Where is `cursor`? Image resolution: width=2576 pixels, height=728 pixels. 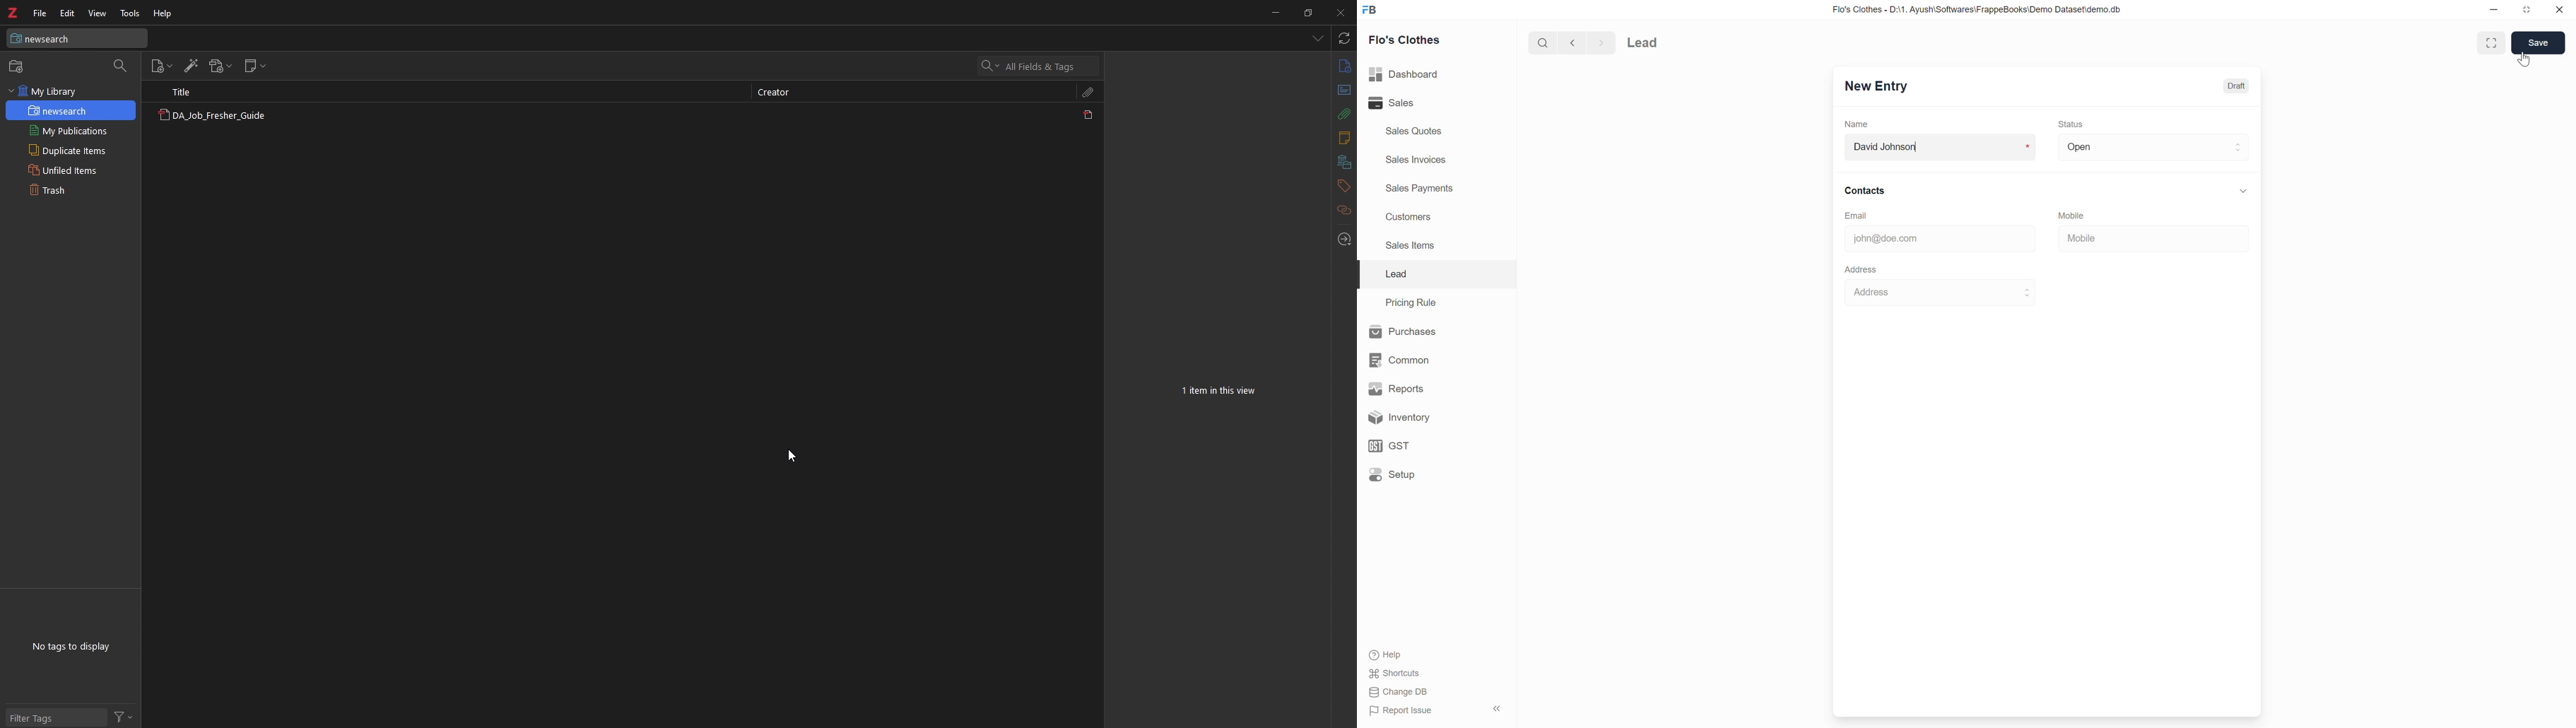 cursor is located at coordinates (2527, 63).